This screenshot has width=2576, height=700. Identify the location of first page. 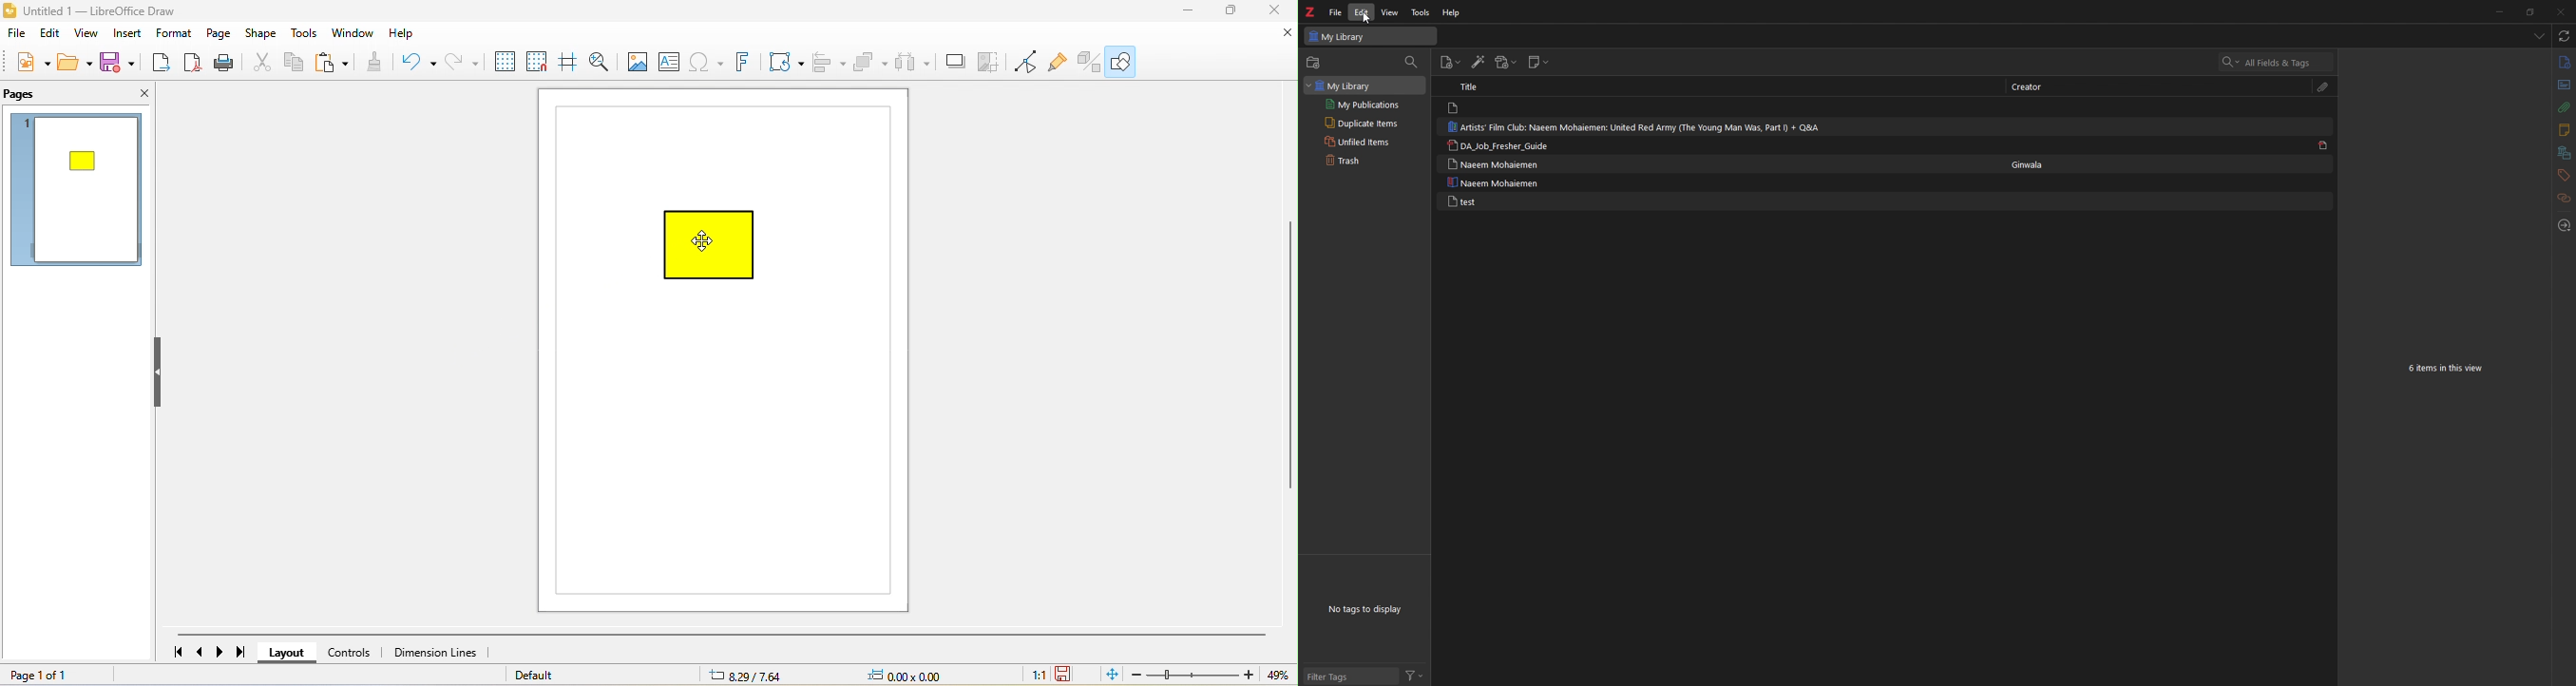
(175, 653).